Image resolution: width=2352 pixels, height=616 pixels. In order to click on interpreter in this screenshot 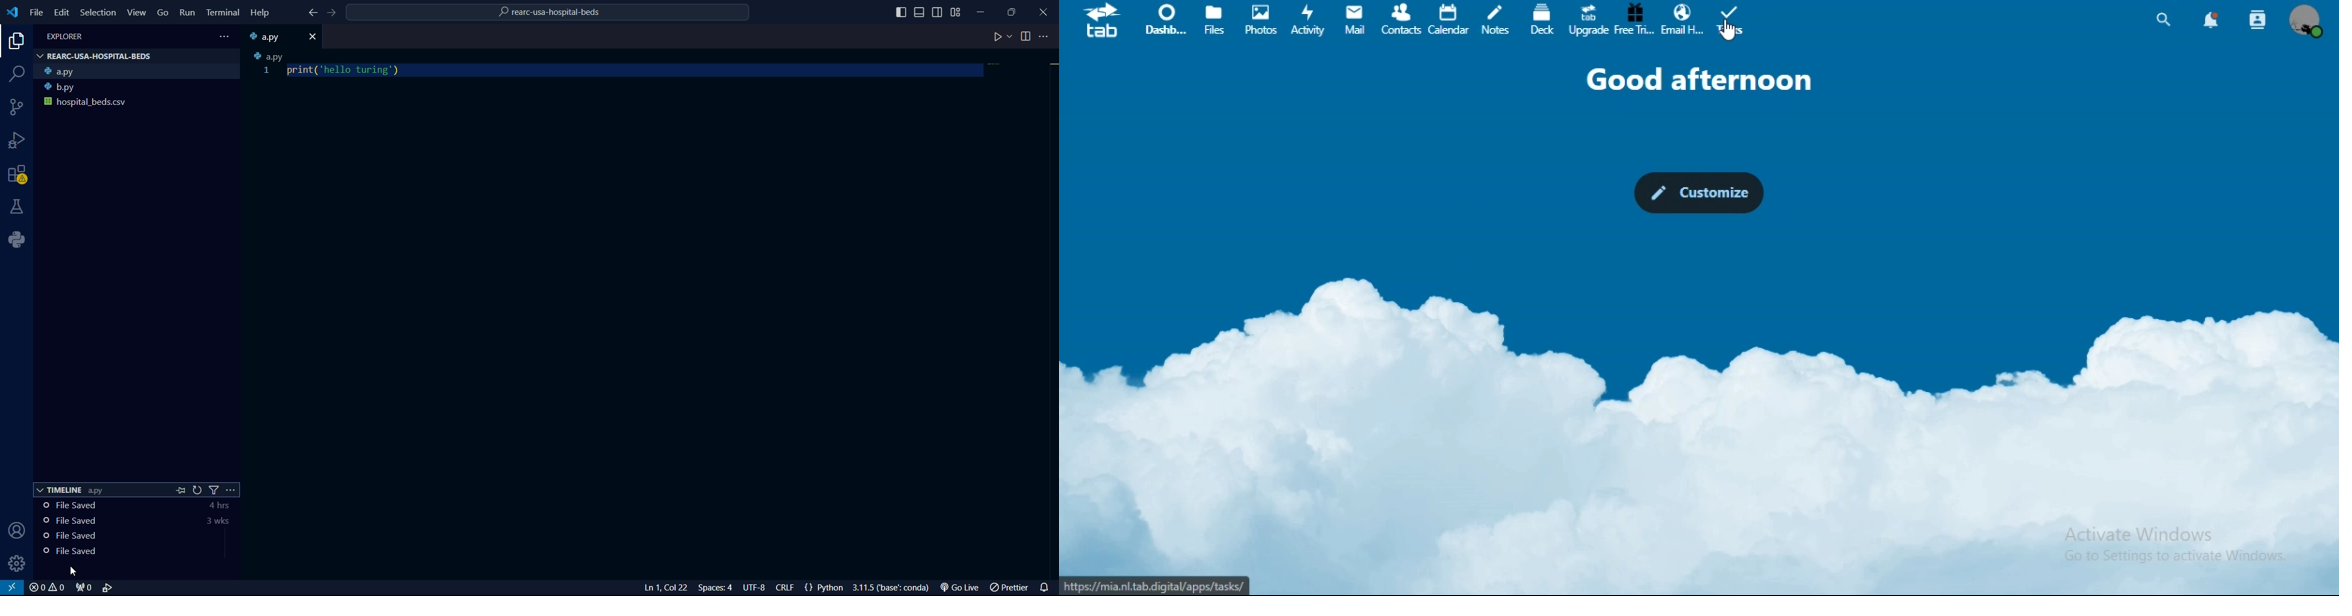, I will do `click(892, 588)`.